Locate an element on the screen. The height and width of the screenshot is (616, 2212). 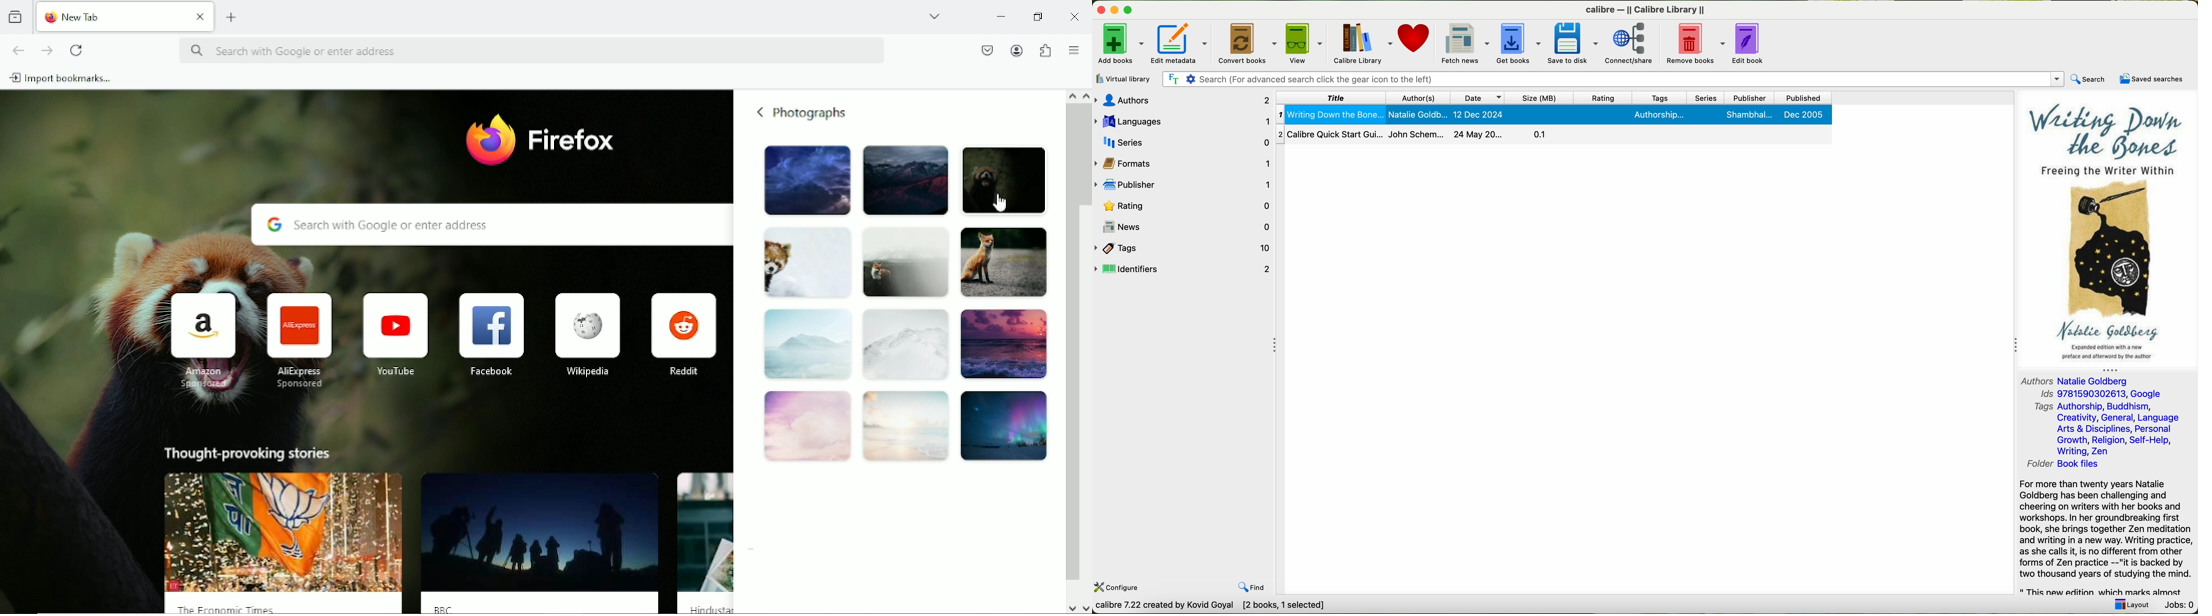
Photograph is located at coordinates (805, 429).